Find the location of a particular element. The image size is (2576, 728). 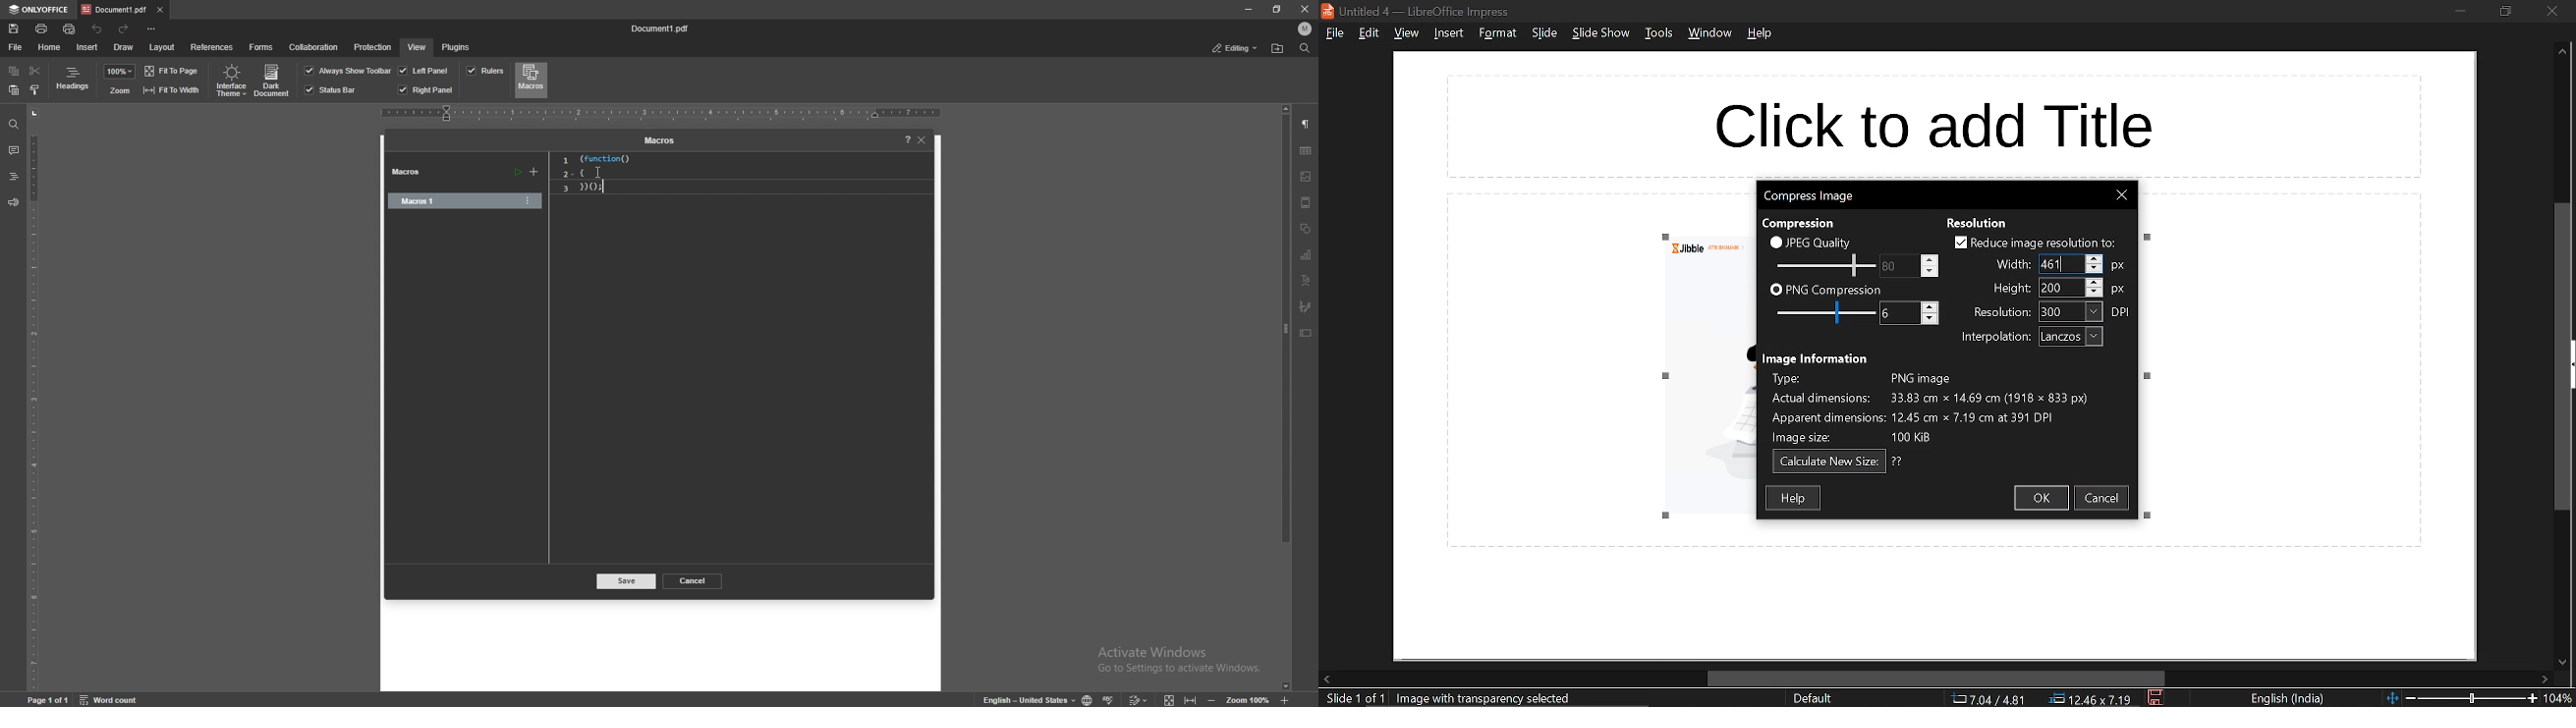

resize is located at coordinates (1277, 10).